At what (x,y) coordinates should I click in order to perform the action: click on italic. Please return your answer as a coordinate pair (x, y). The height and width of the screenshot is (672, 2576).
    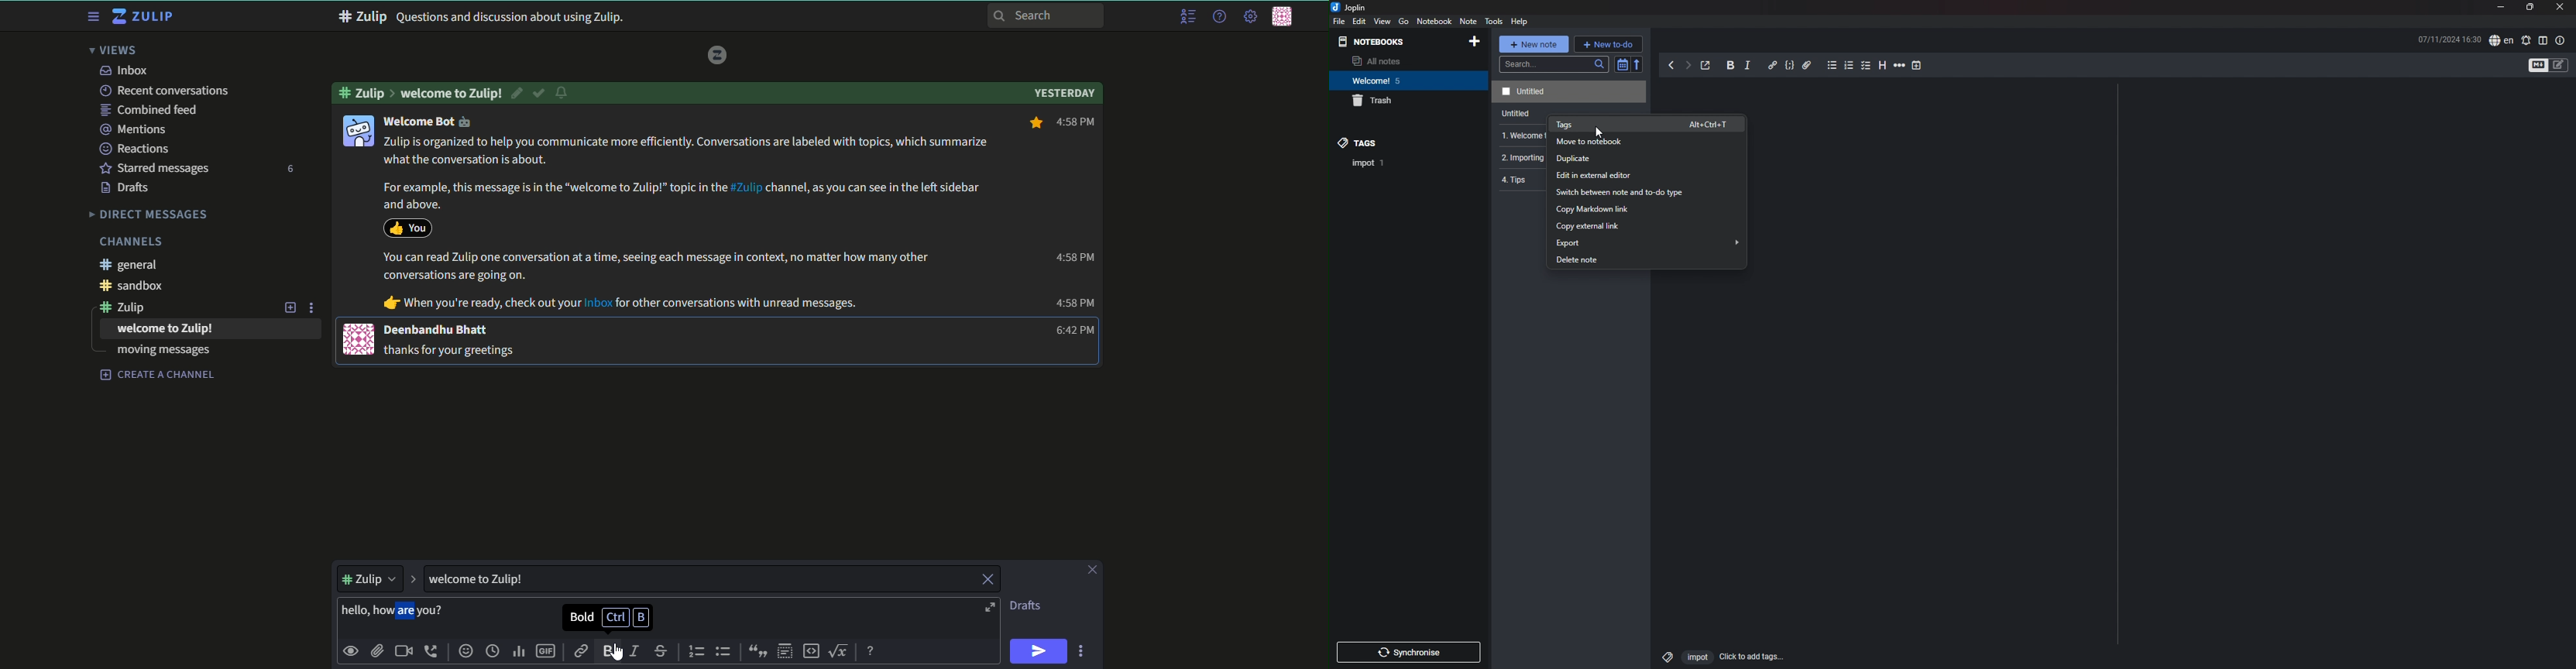
    Looking at the image, I should click on (1747, 66).